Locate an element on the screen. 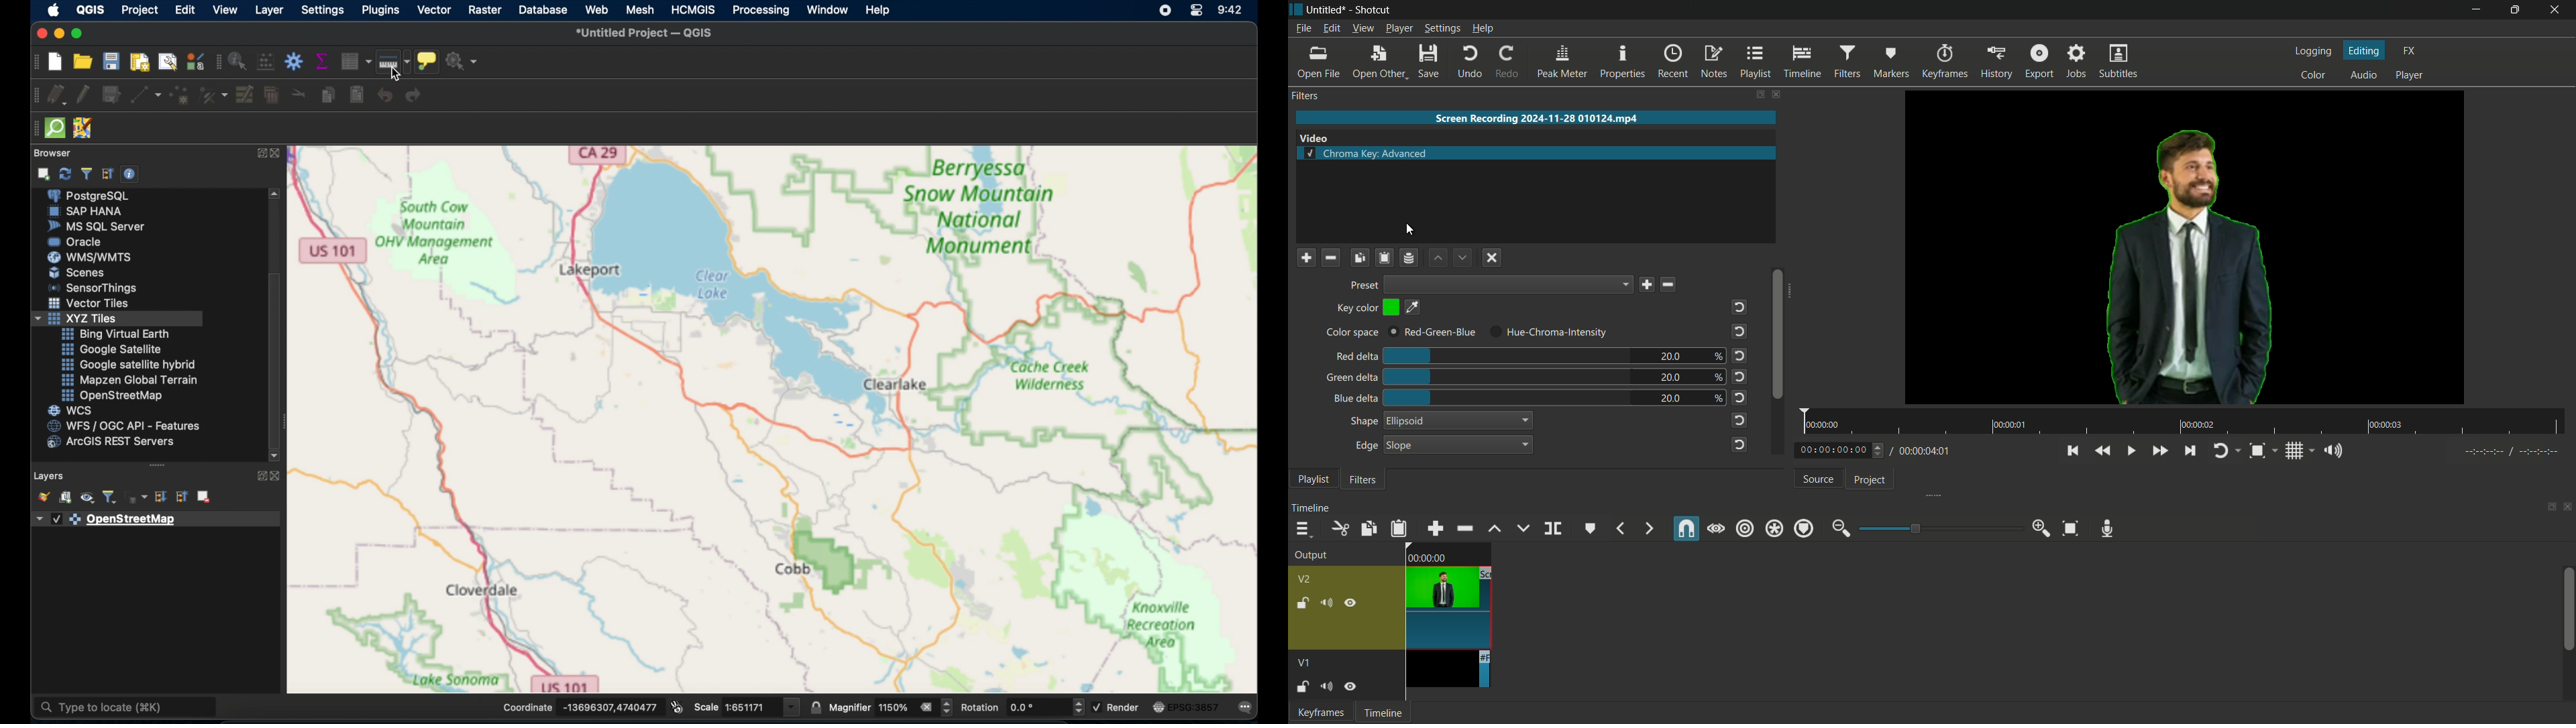 This screenshot has width=2576, height=728. edge is located at coordinates (1365, 444).